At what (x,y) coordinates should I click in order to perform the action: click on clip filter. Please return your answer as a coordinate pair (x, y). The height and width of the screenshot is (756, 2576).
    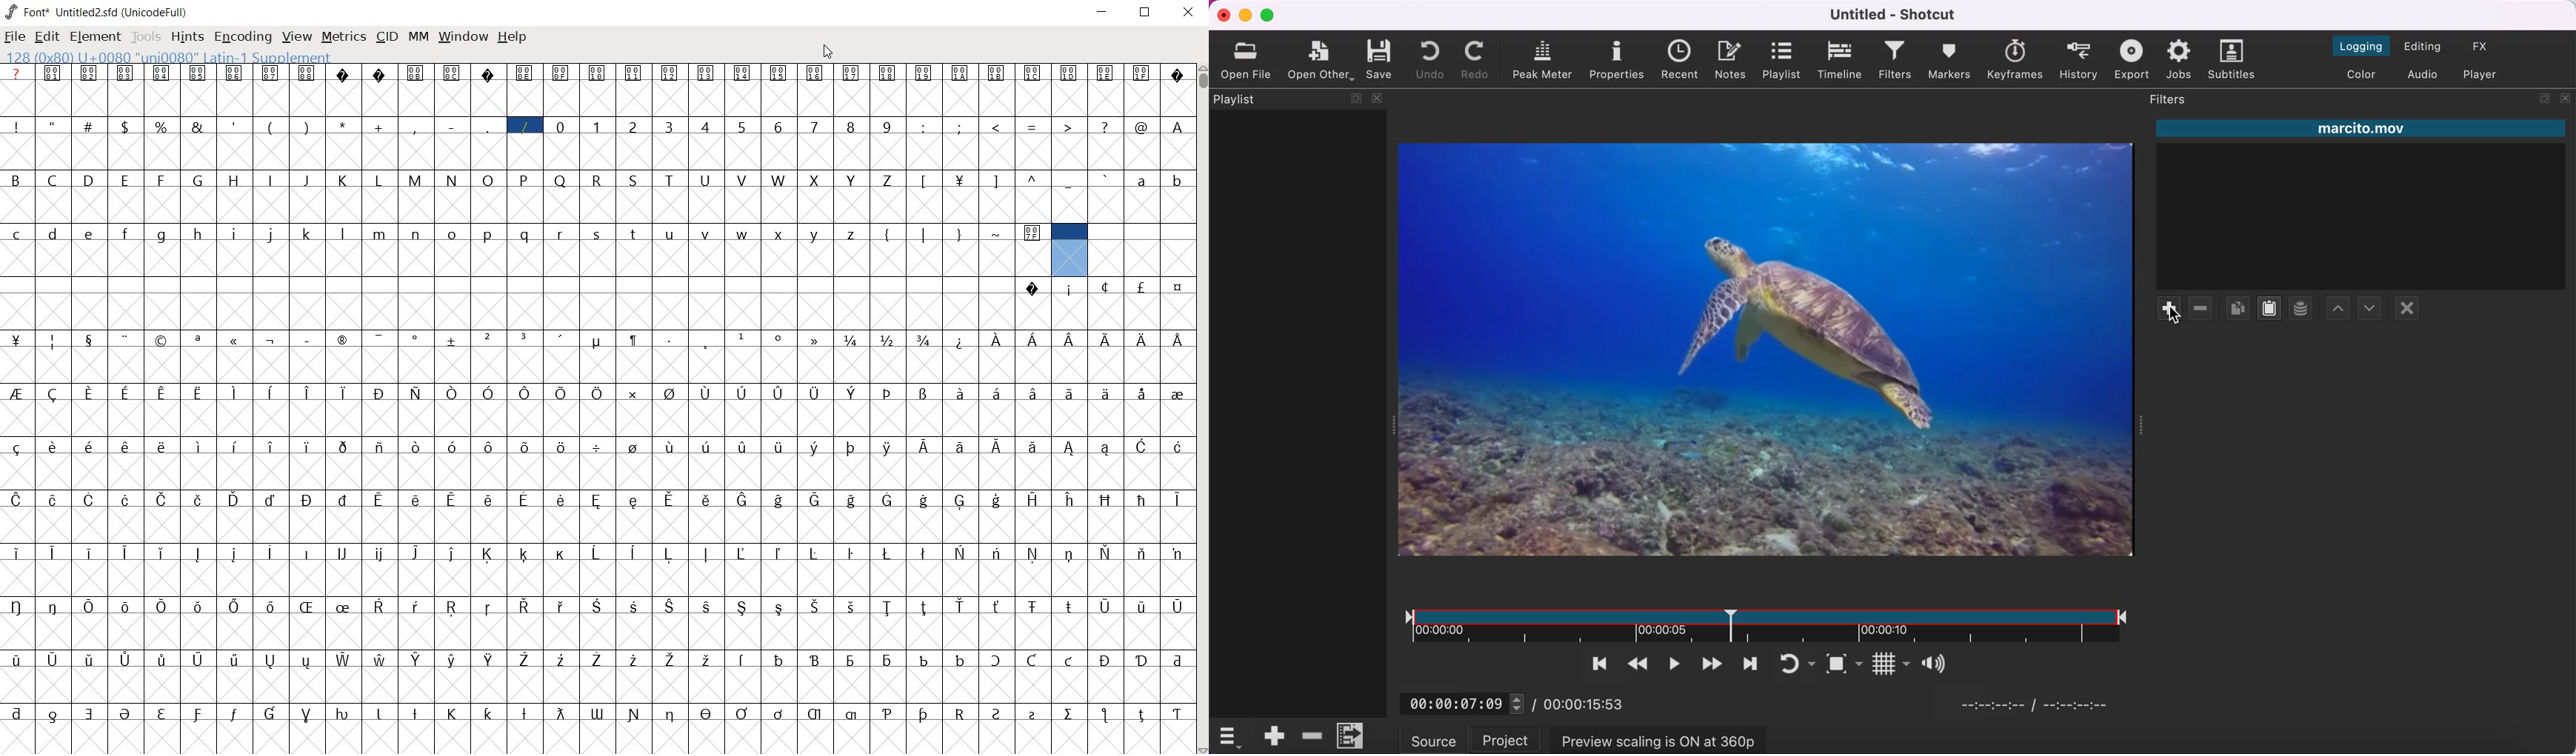
    Looking at the image, I should click on (2365, 213).